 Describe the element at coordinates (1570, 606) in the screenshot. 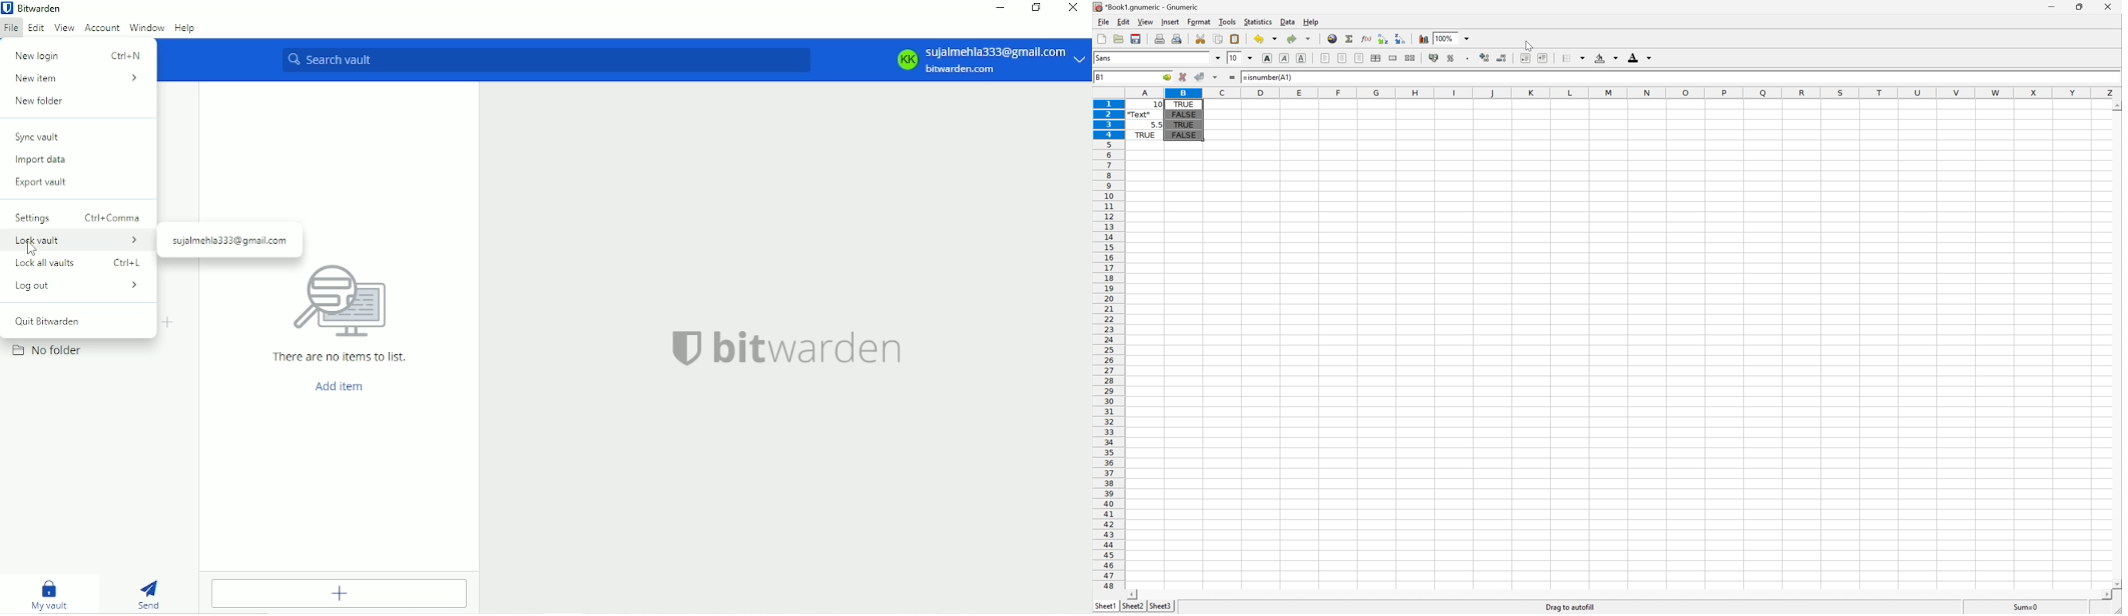

I see `Drag to autofill` at that location.